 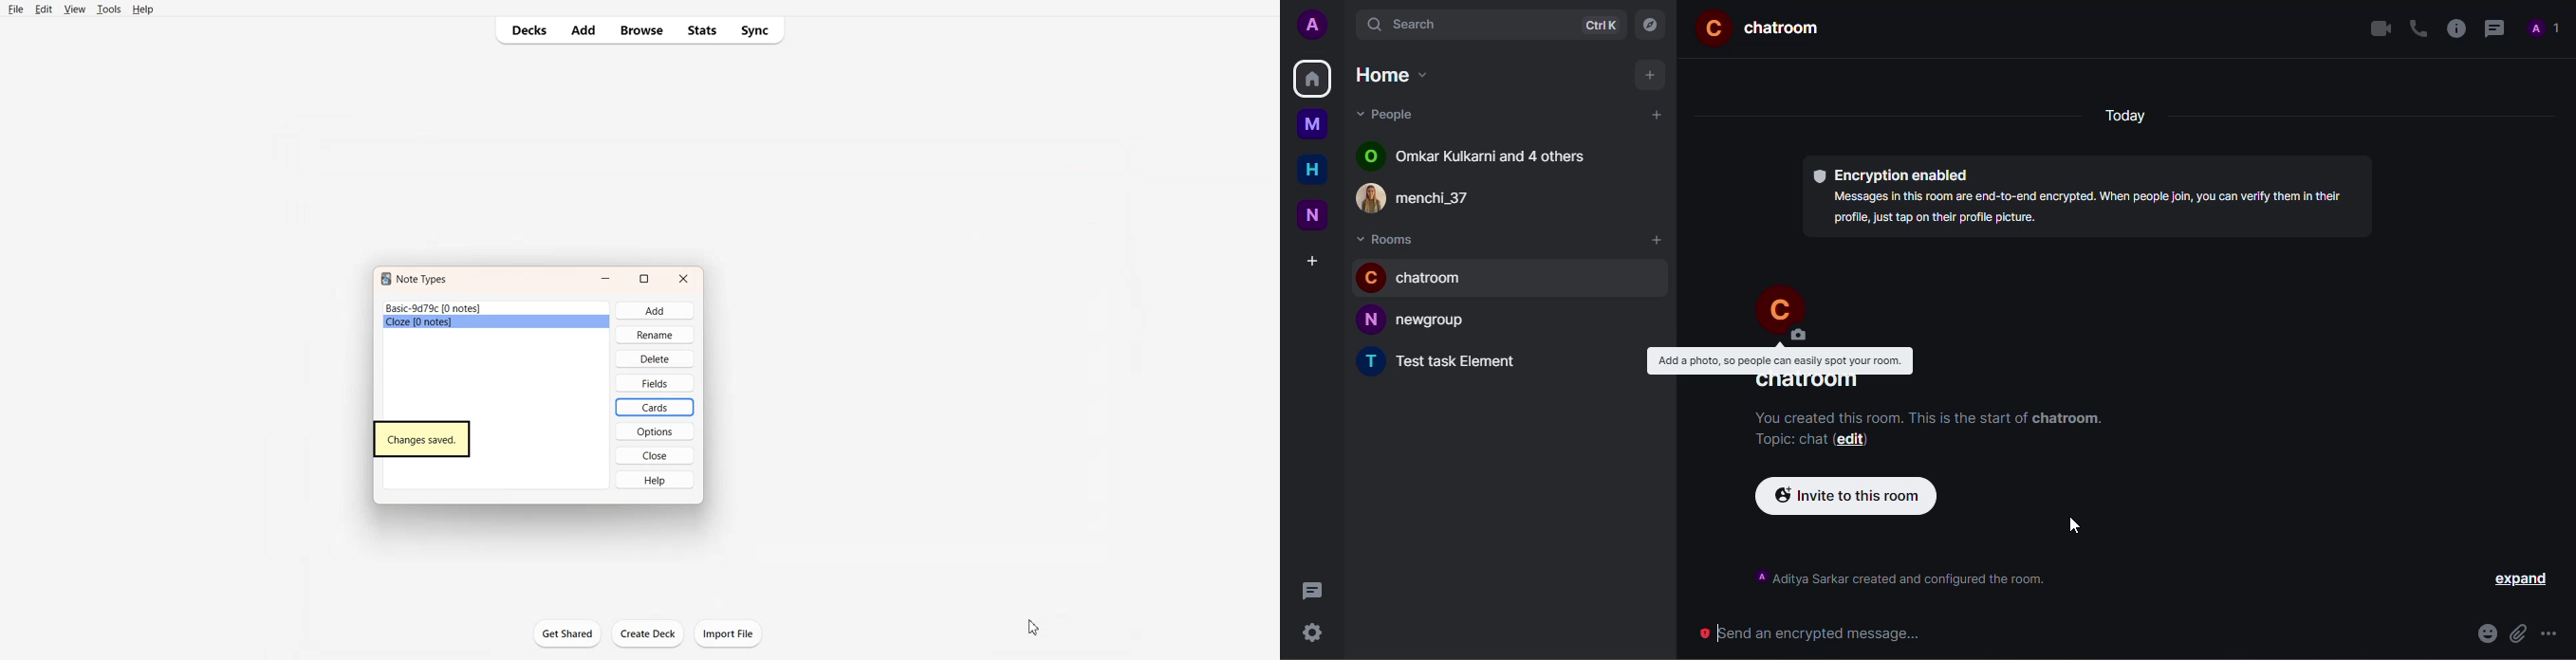 What do you see at coordinates (1312, 123) in the screenshot?
I see `myspace` at bounding box center [1312, 123].